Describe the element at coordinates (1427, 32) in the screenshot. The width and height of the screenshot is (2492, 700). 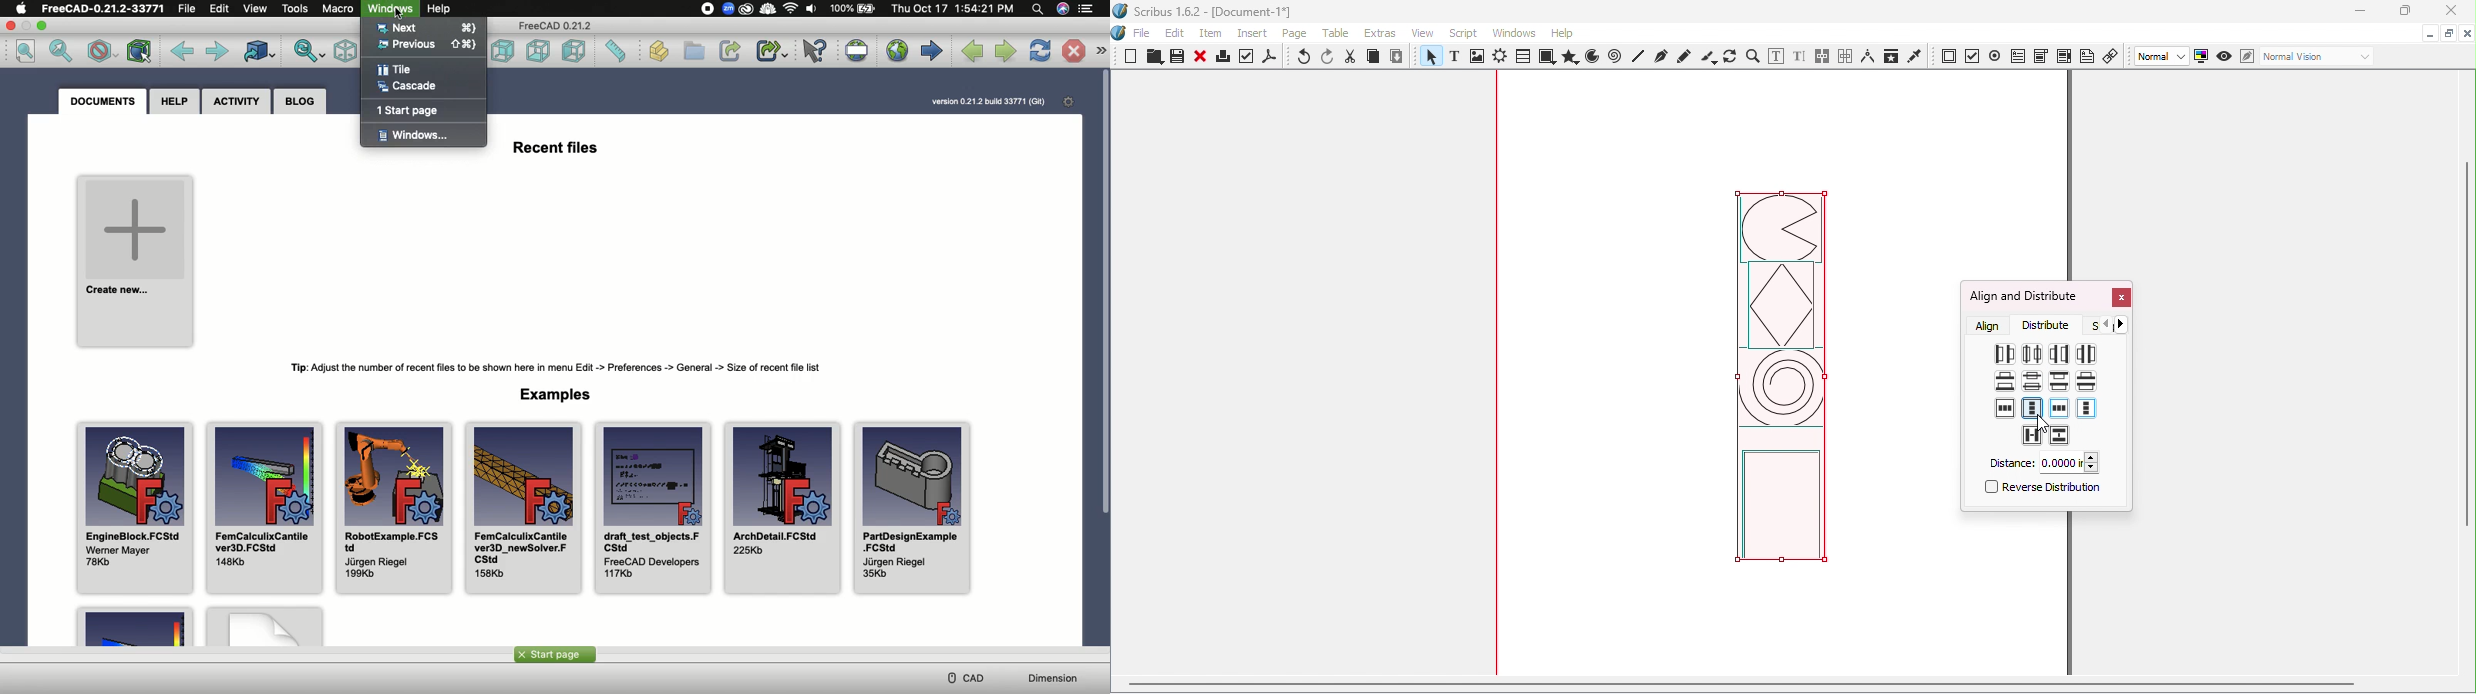
I see `View` at that location.